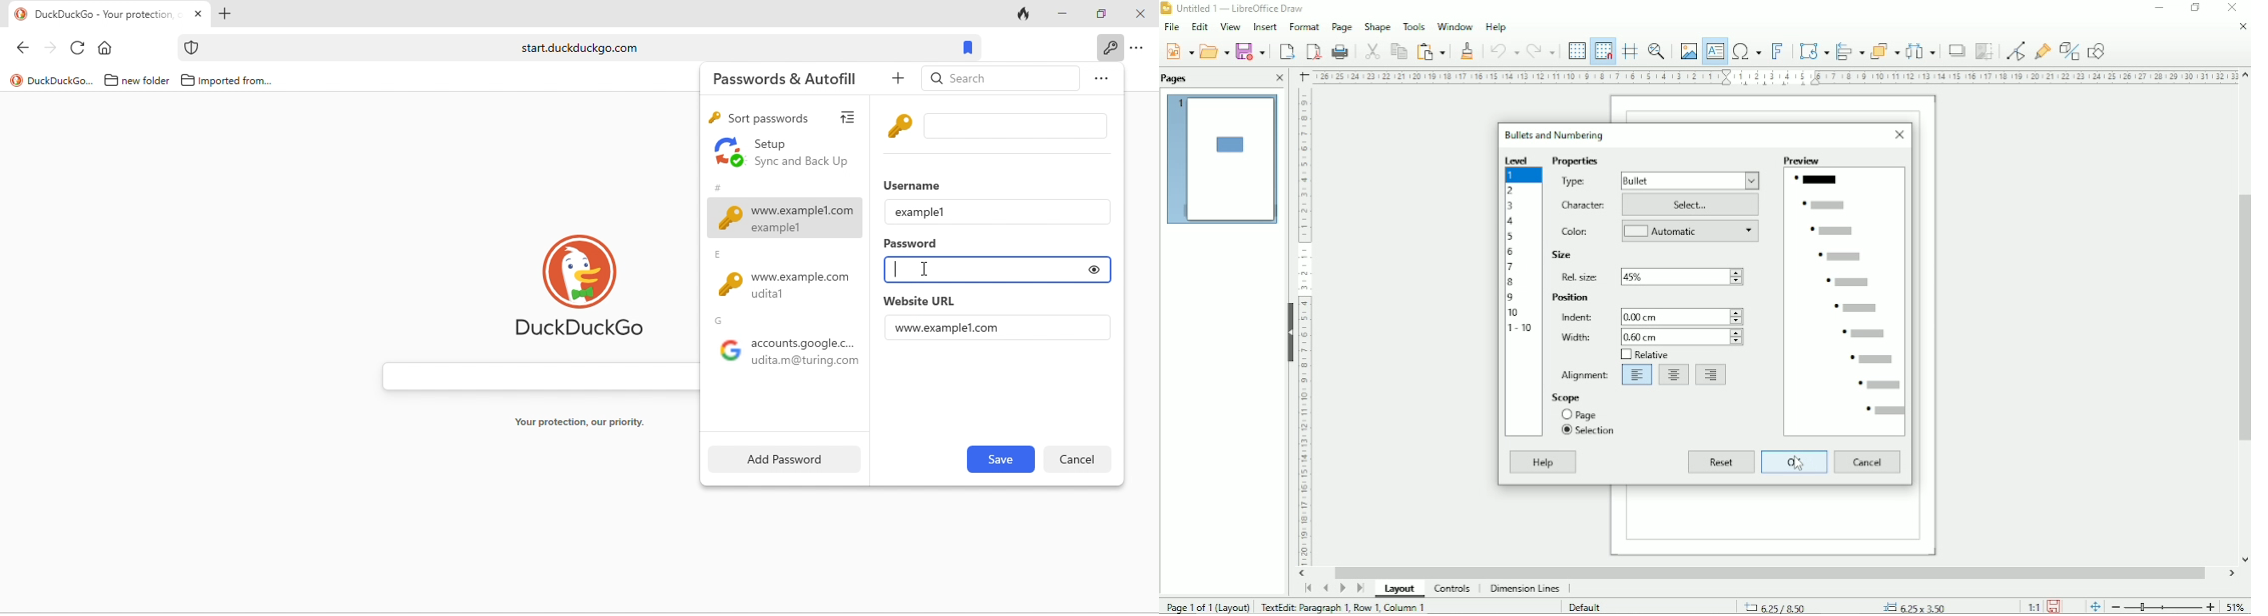 This screenshot has width=2268, height=616. Describe the element at coordinates (1576, 49) in the screenshot. I see `Display grid` at that location.